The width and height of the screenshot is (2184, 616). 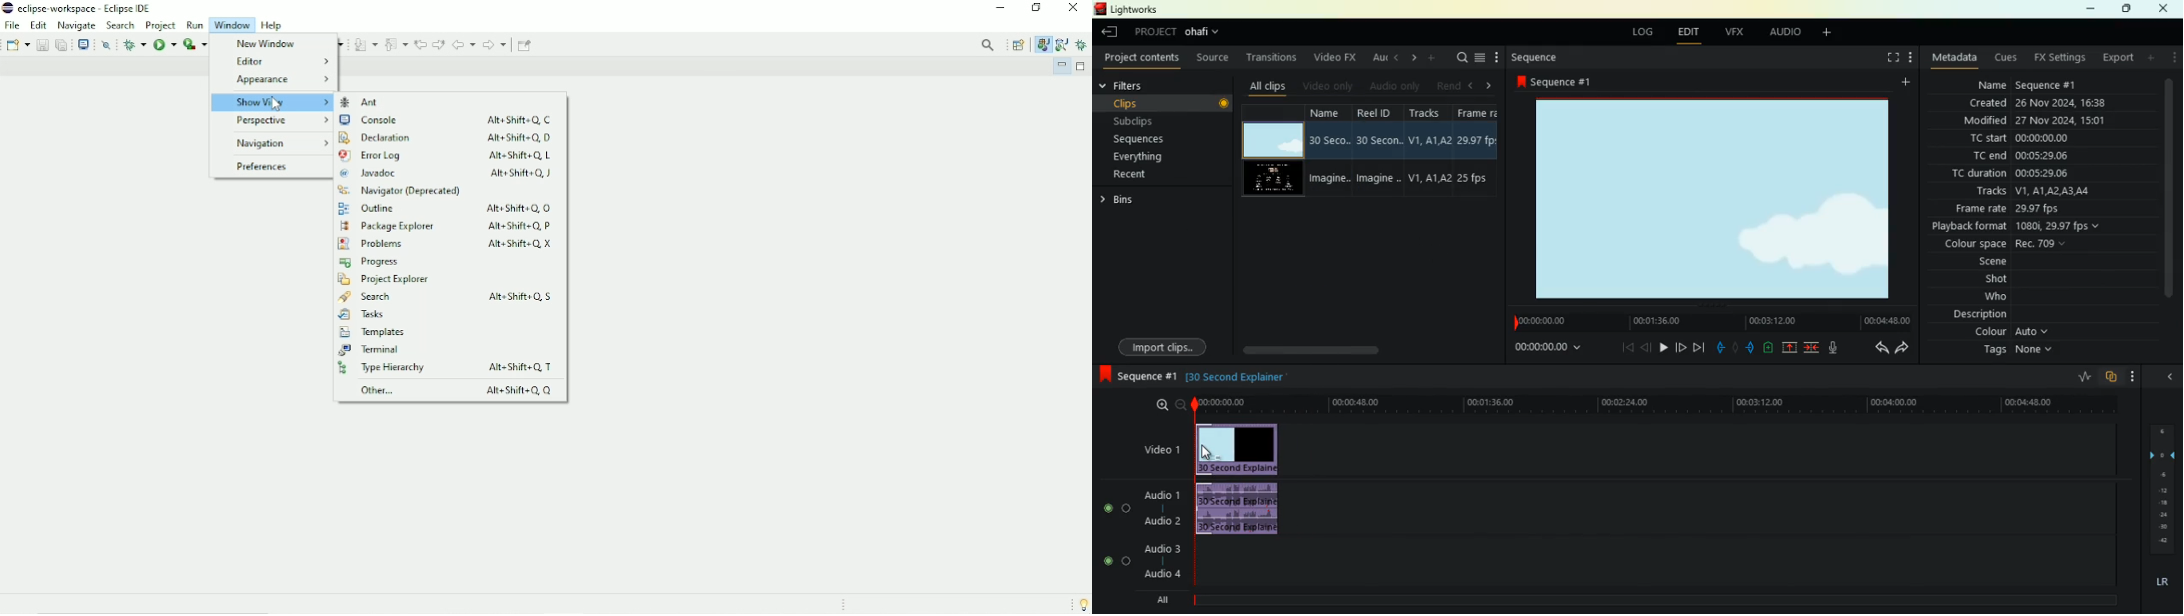 I want to click on all clips, so click(x=1267, y=88).